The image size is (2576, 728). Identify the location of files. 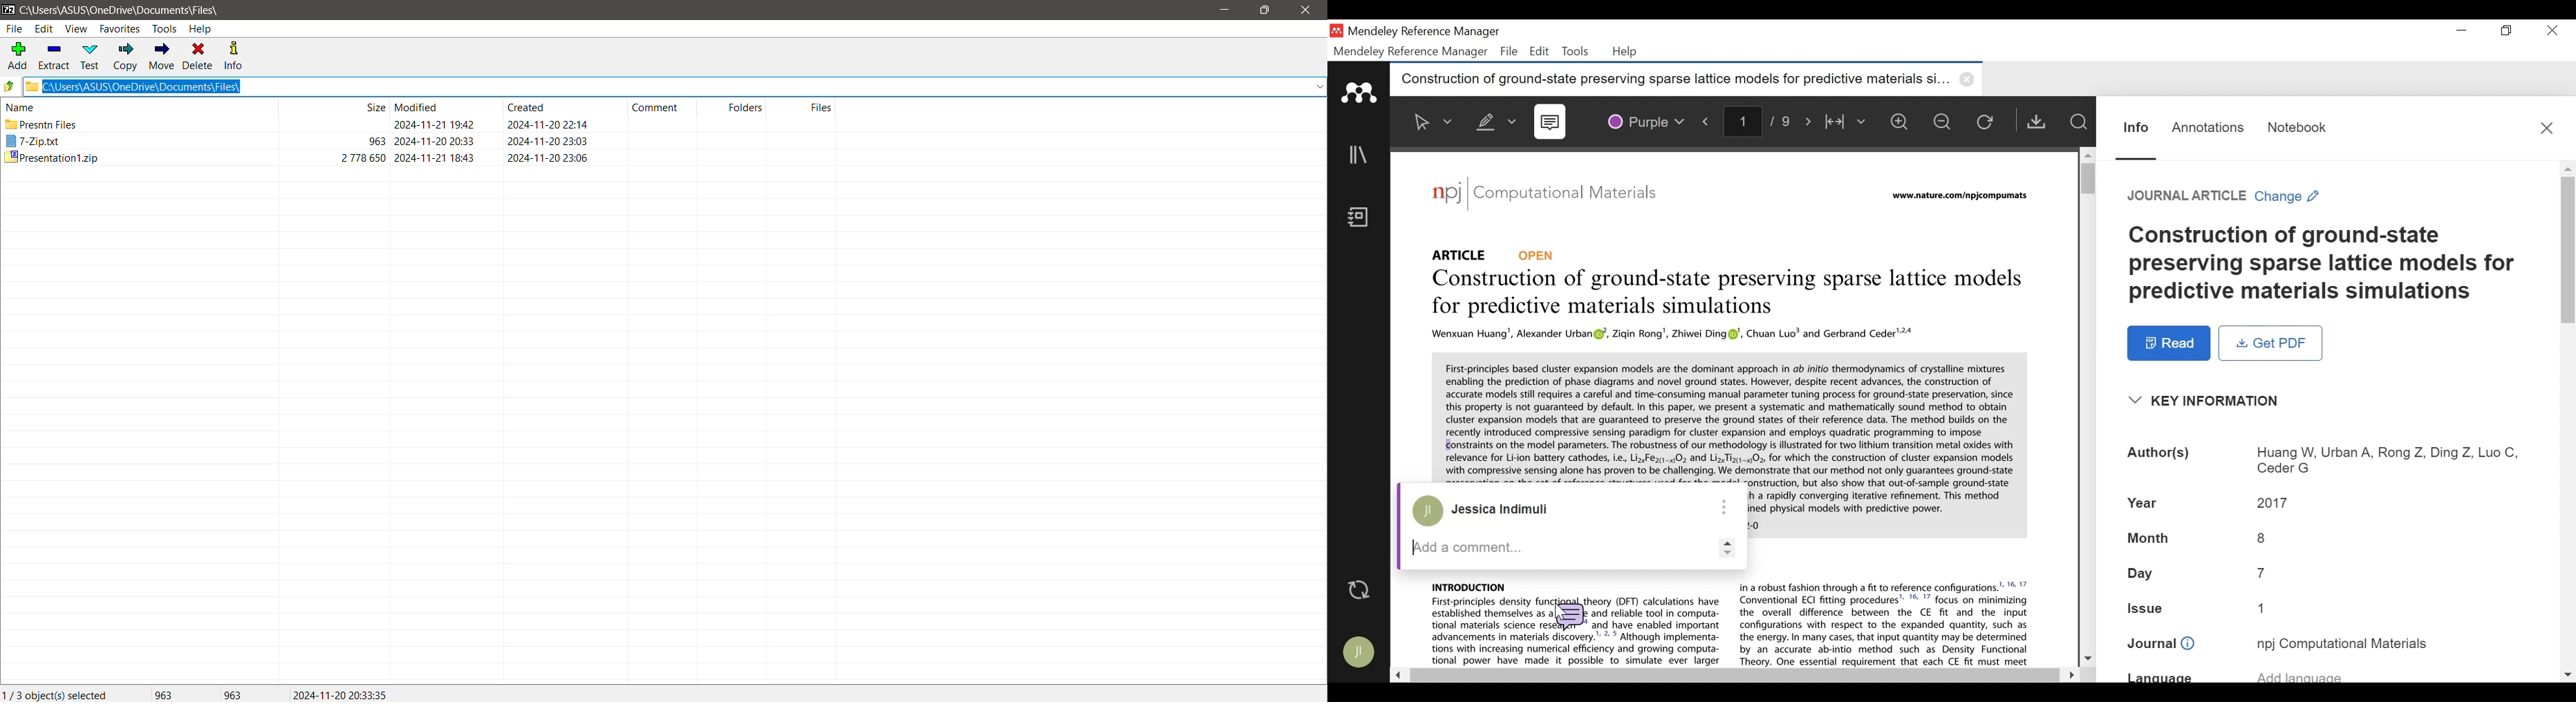
(821, 107).